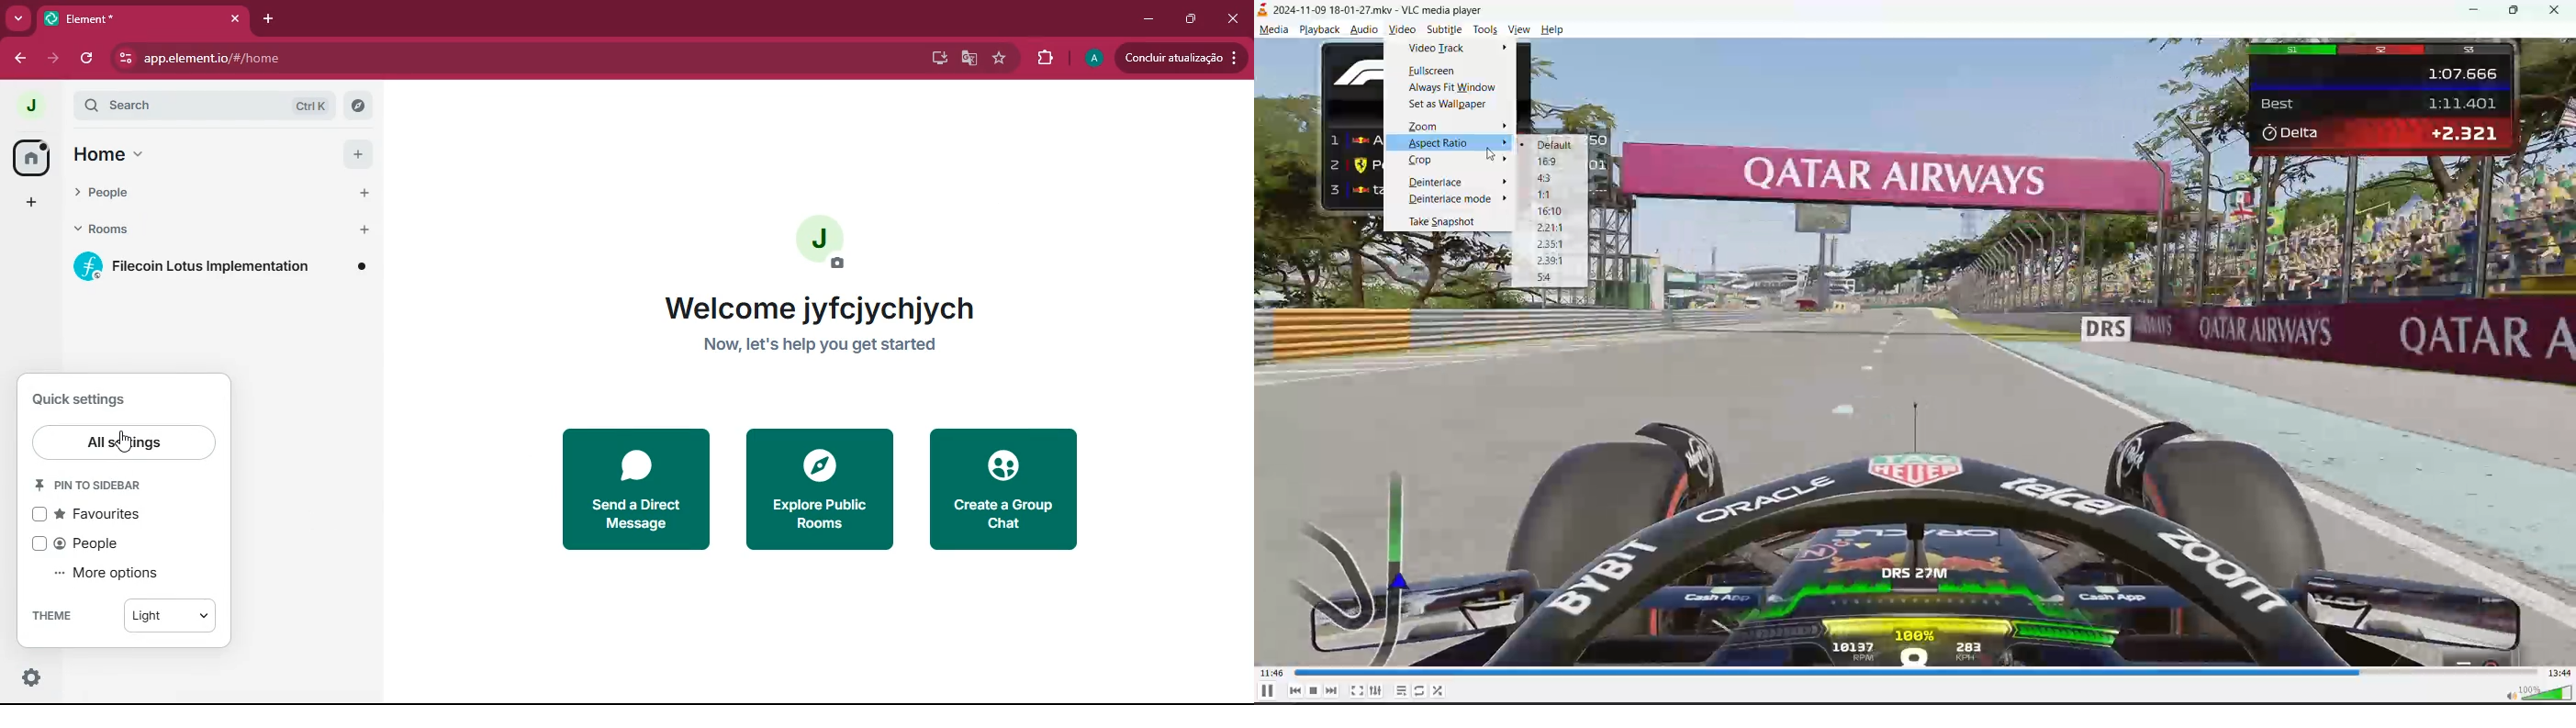  I want to click on media, so click(1273, 31).